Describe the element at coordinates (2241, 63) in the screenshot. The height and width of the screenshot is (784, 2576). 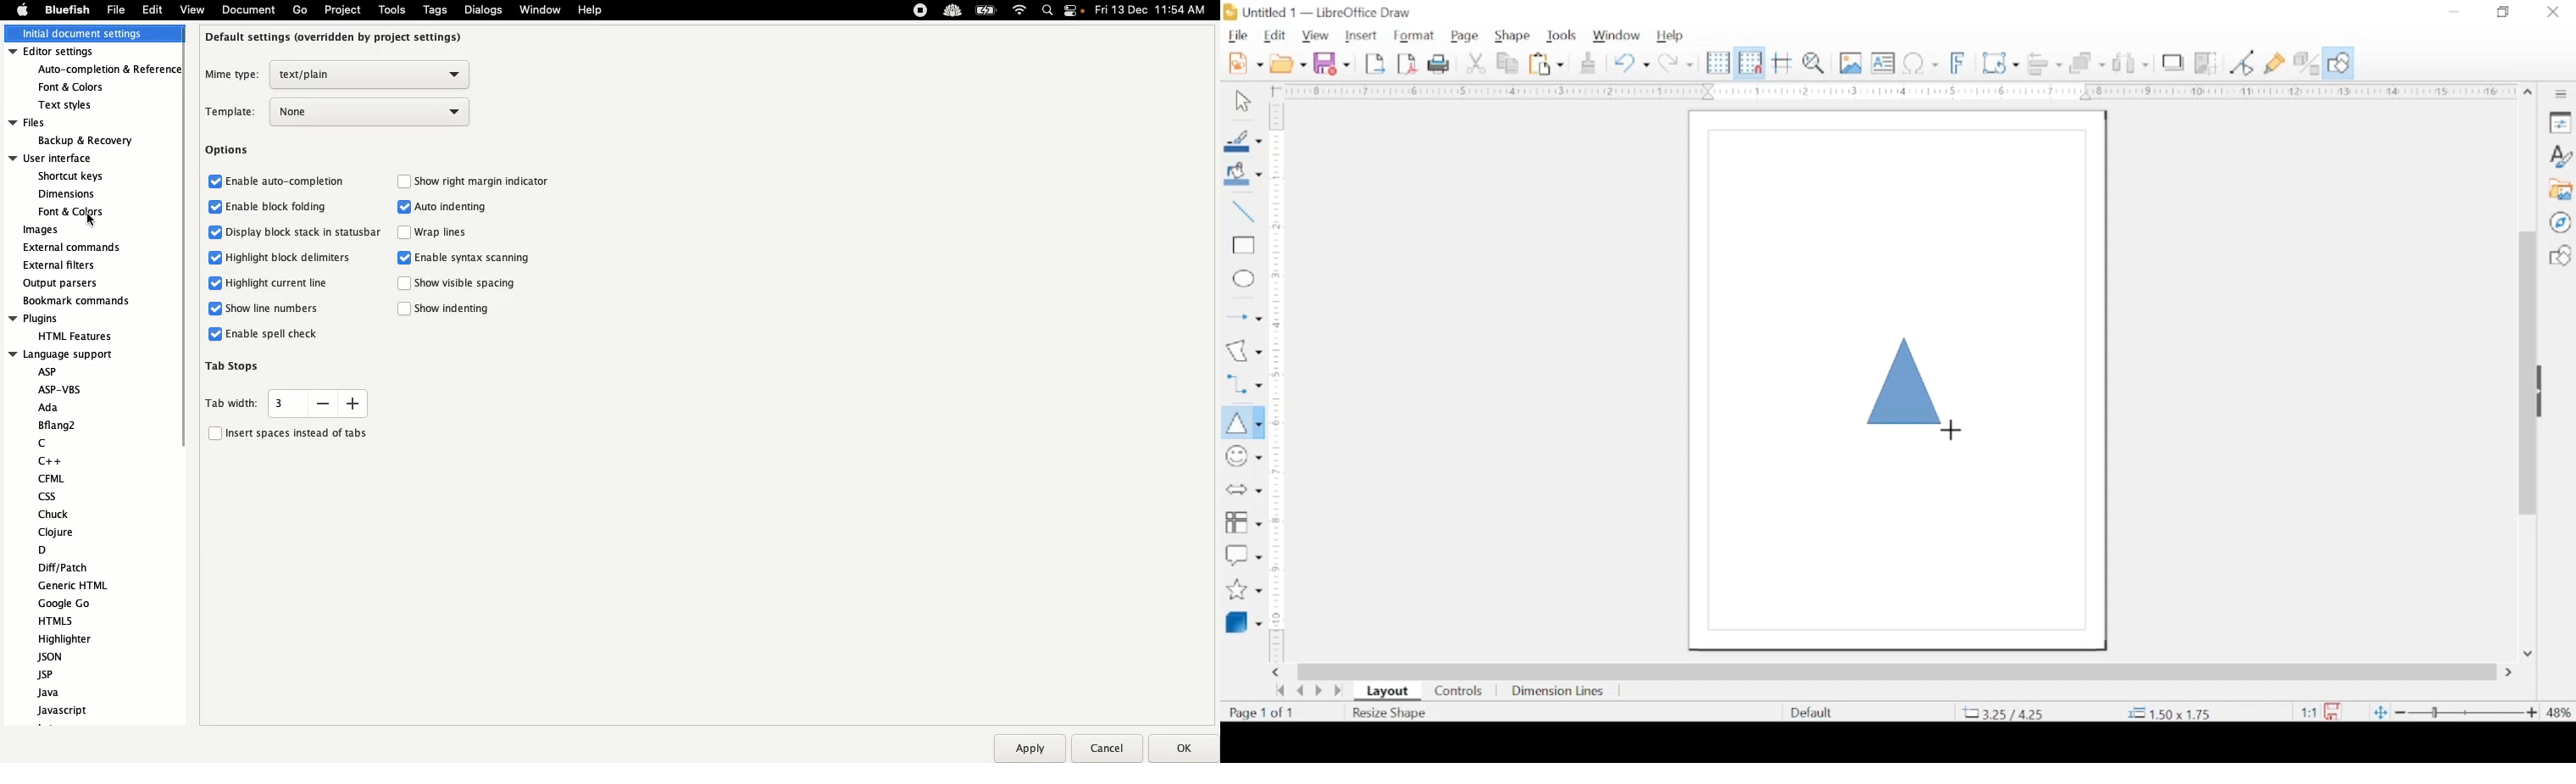
I see `toggle point edit mode` at that location.